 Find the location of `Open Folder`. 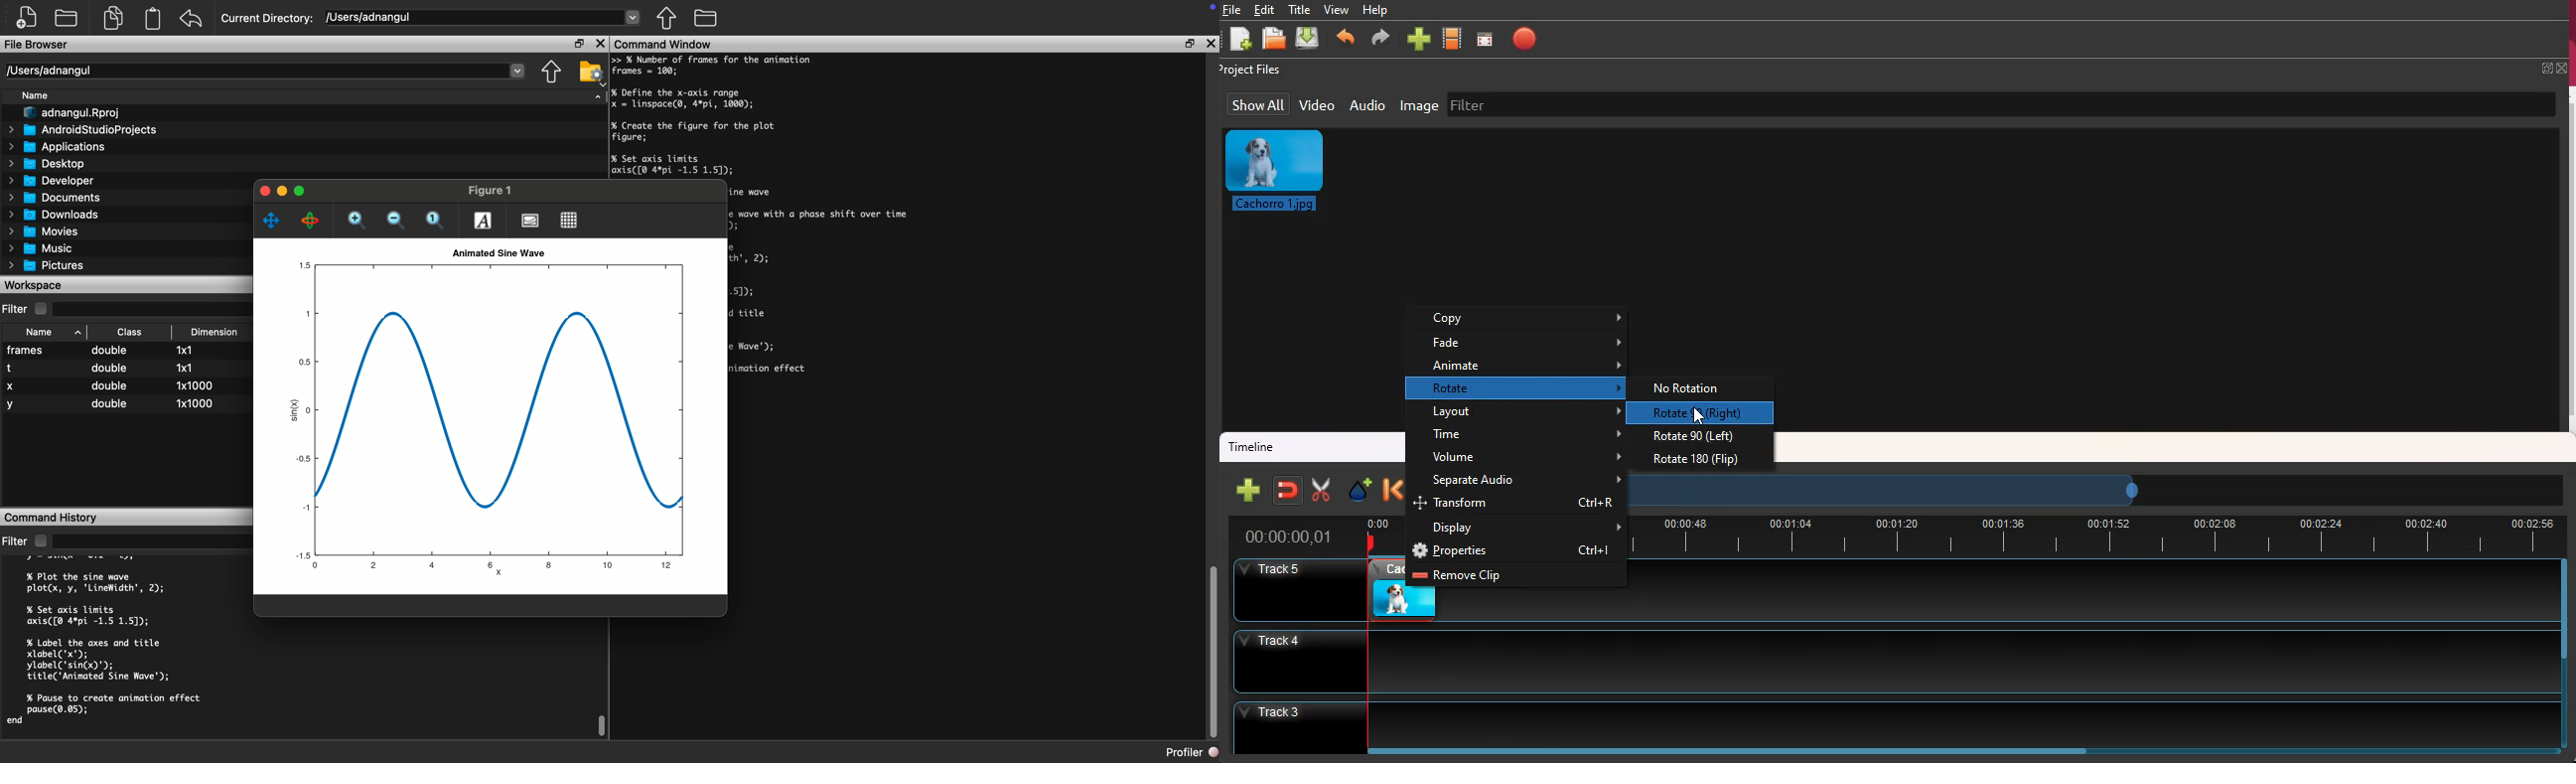

Open Folder is located at coordinates (66, 19).